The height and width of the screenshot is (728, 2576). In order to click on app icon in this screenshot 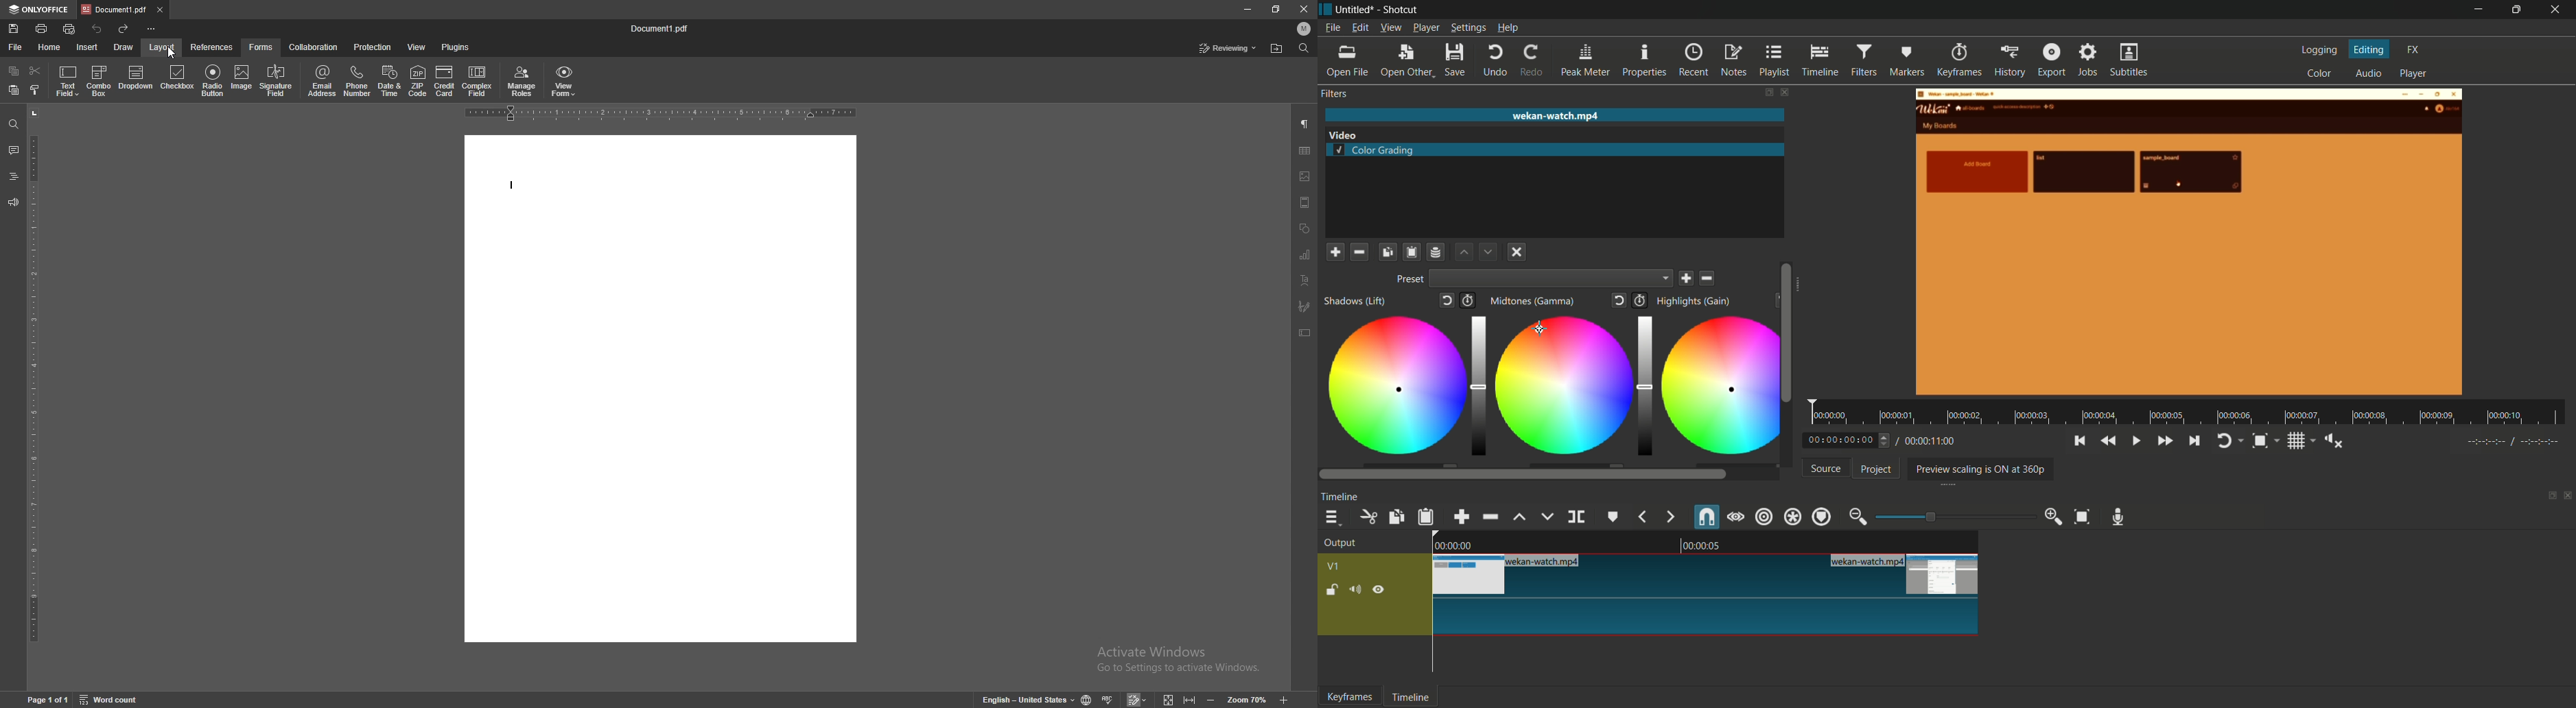, I will do `click(1325, 9)`.